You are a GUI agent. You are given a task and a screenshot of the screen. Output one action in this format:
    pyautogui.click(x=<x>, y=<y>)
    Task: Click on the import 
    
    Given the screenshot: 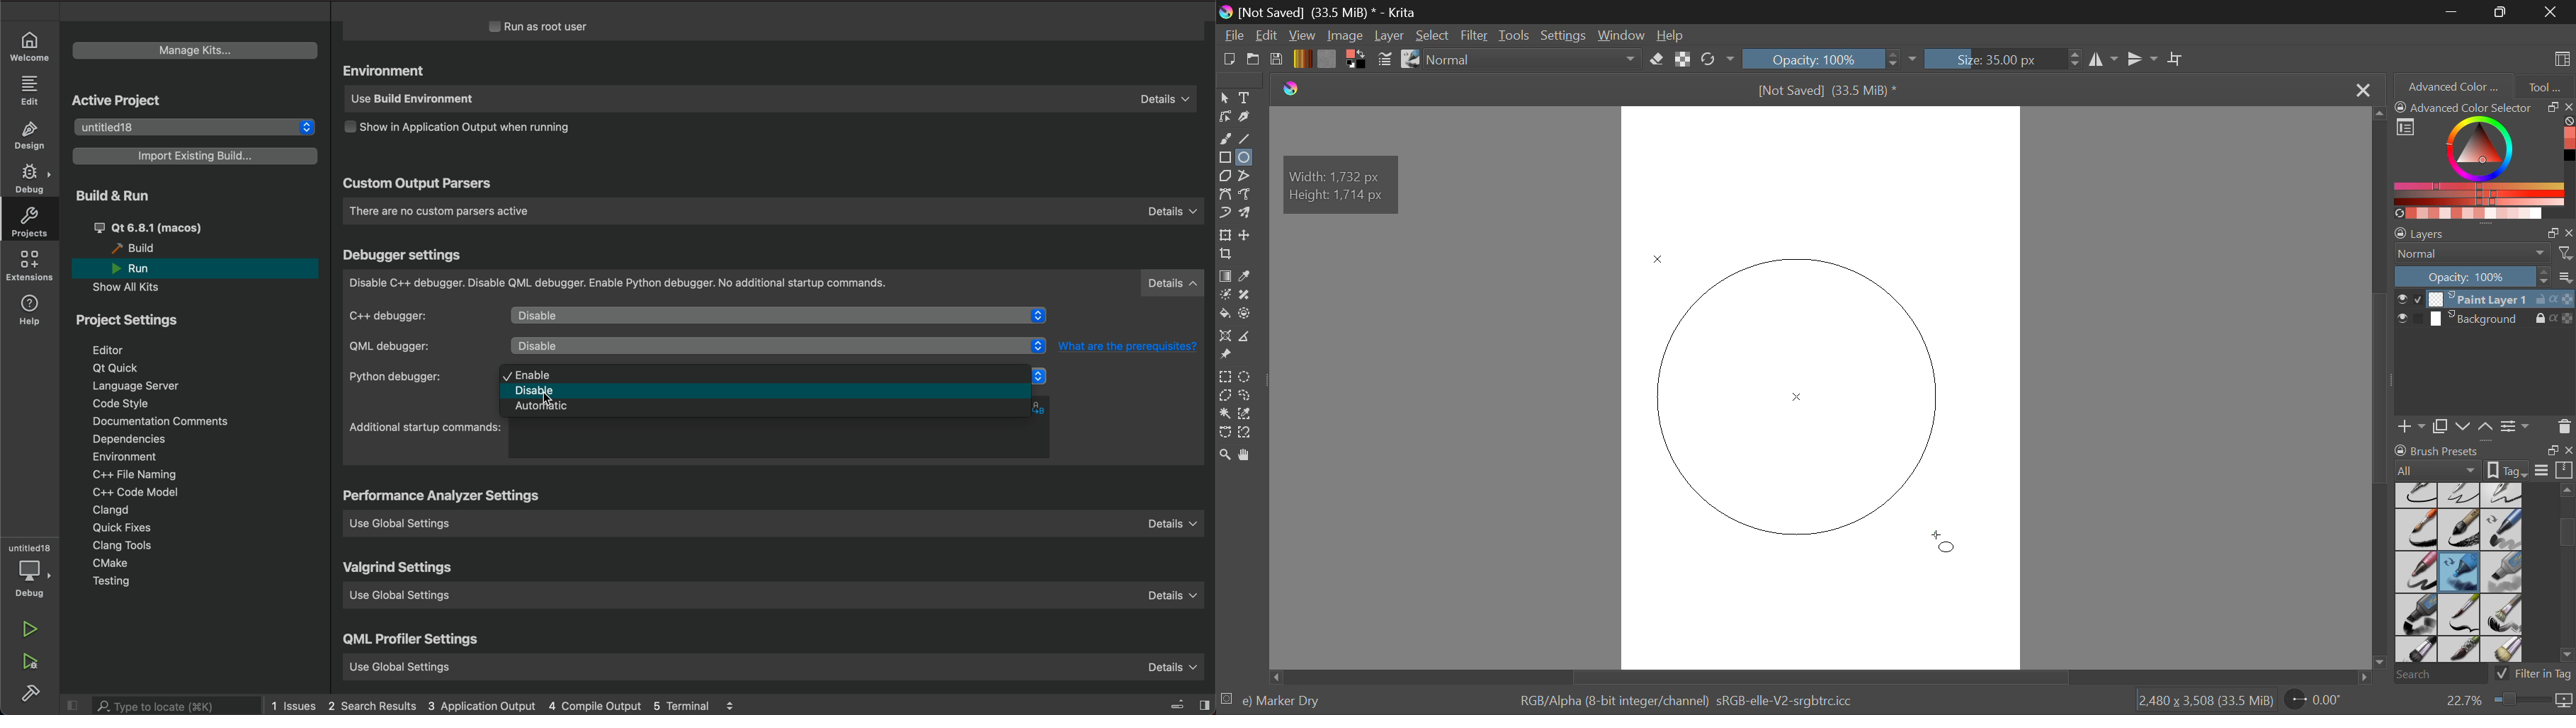 What is the action you would take?
    pyautogui.click(x=196, y=155)
    